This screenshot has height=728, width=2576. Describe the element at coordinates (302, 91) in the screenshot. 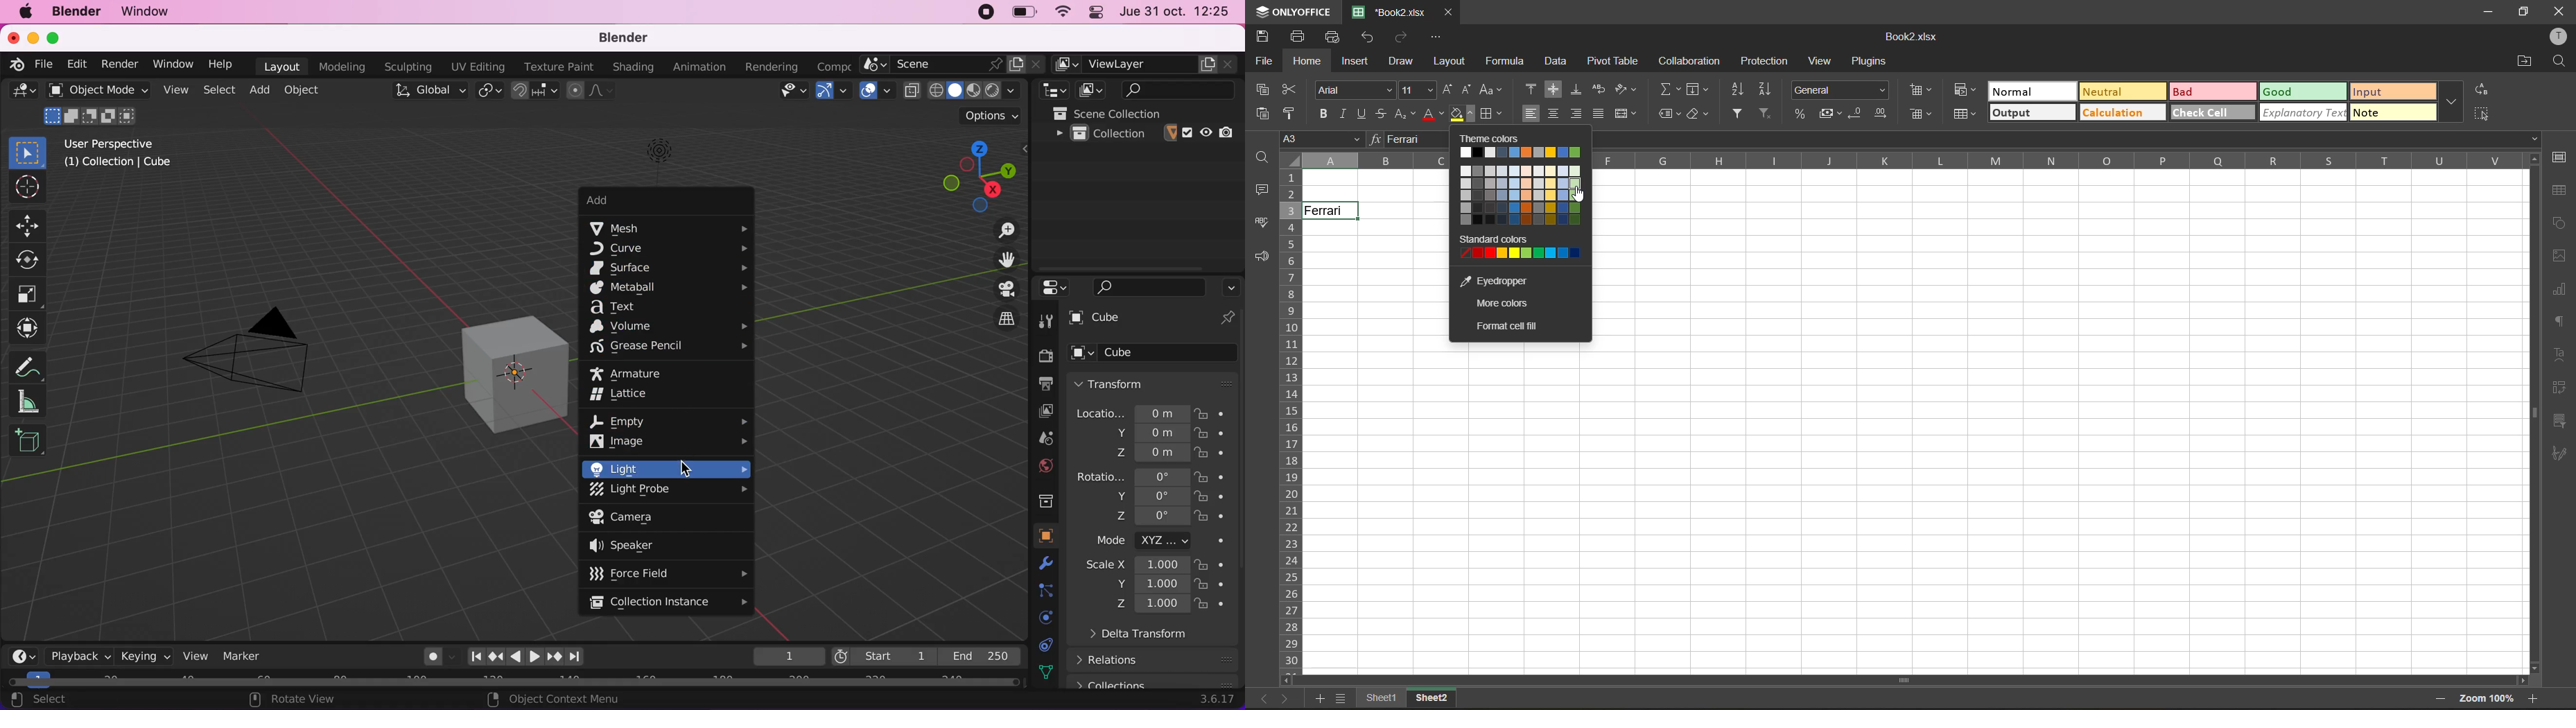

I see `object` at that location.